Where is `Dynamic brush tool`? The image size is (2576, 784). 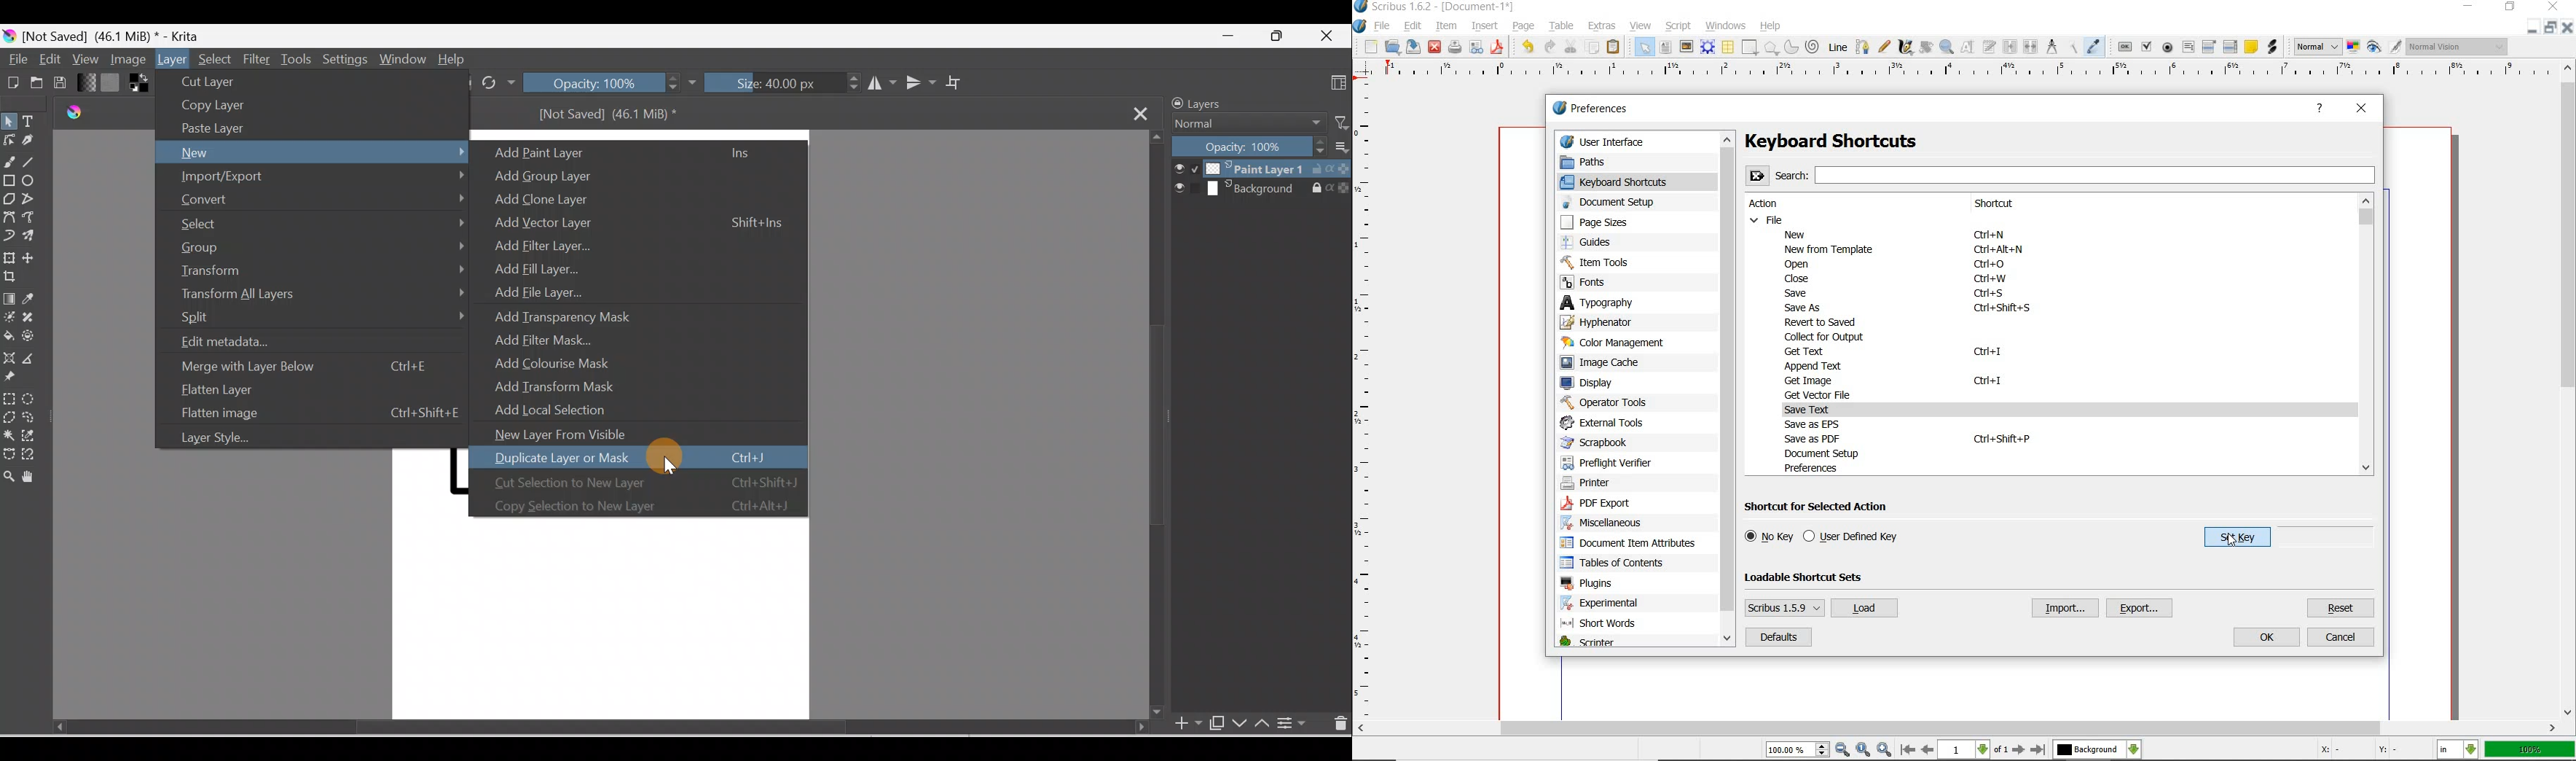 Dynamic brush tool is located at coordinates (8, 236).